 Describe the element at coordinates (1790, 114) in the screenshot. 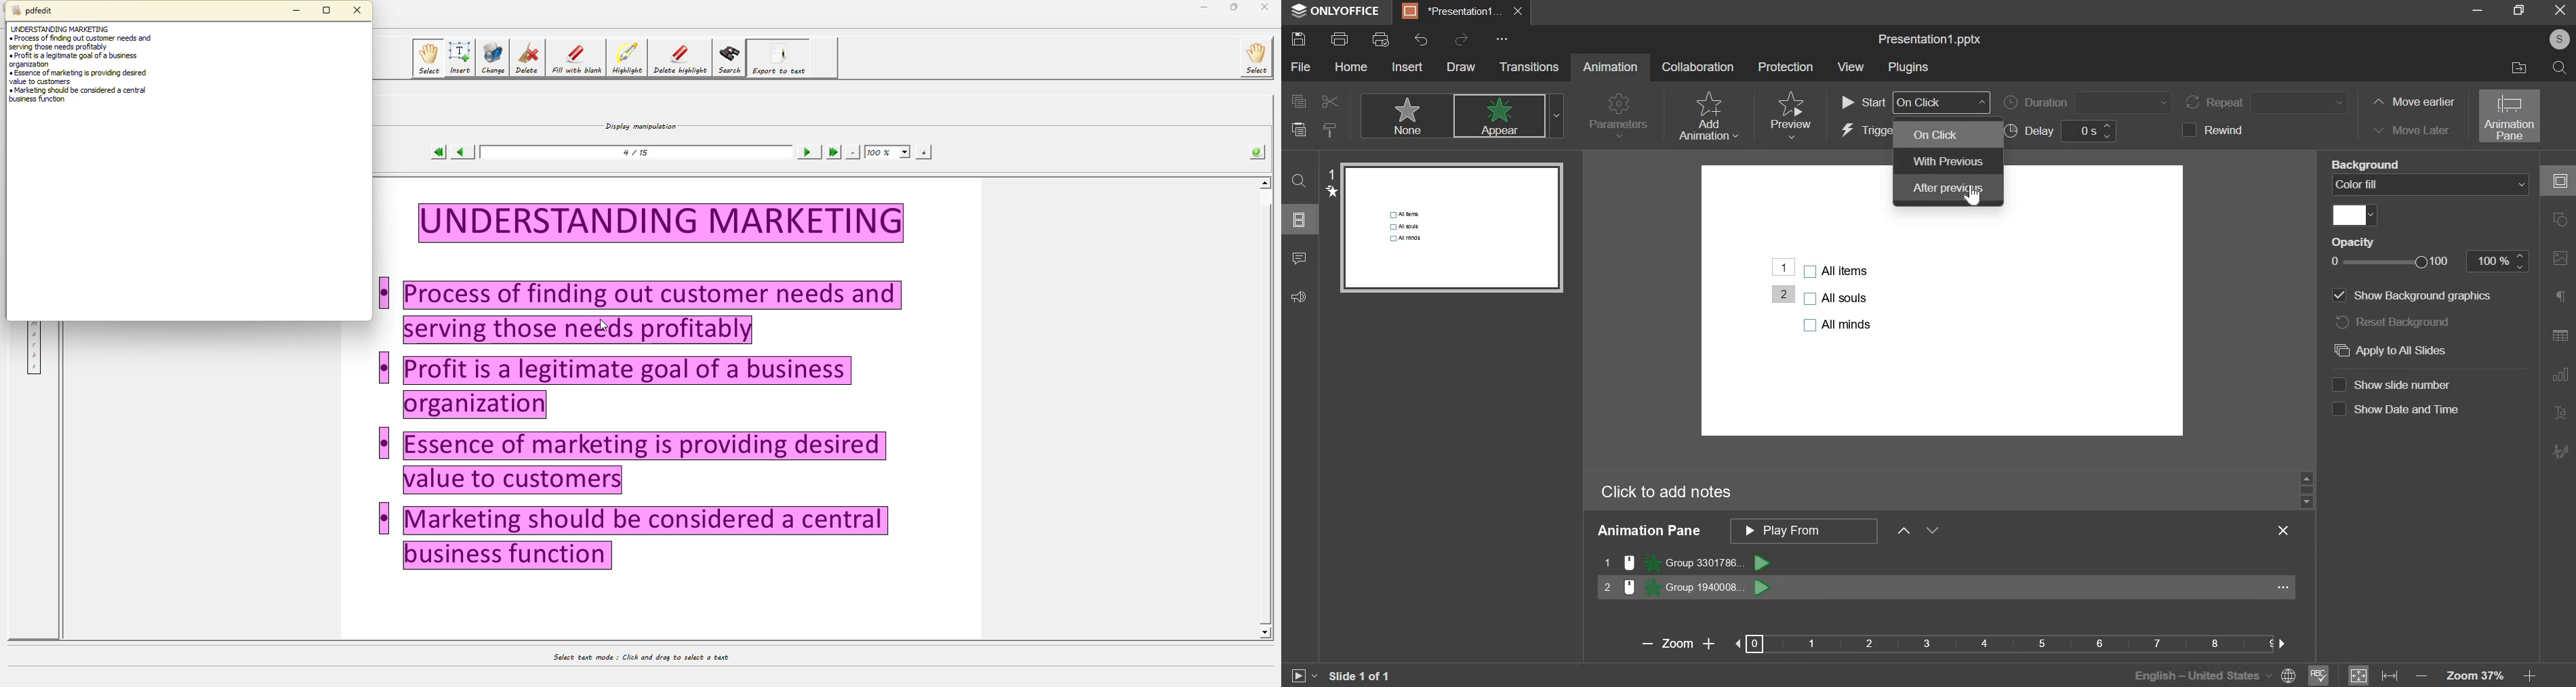

I see `preview` at that location.